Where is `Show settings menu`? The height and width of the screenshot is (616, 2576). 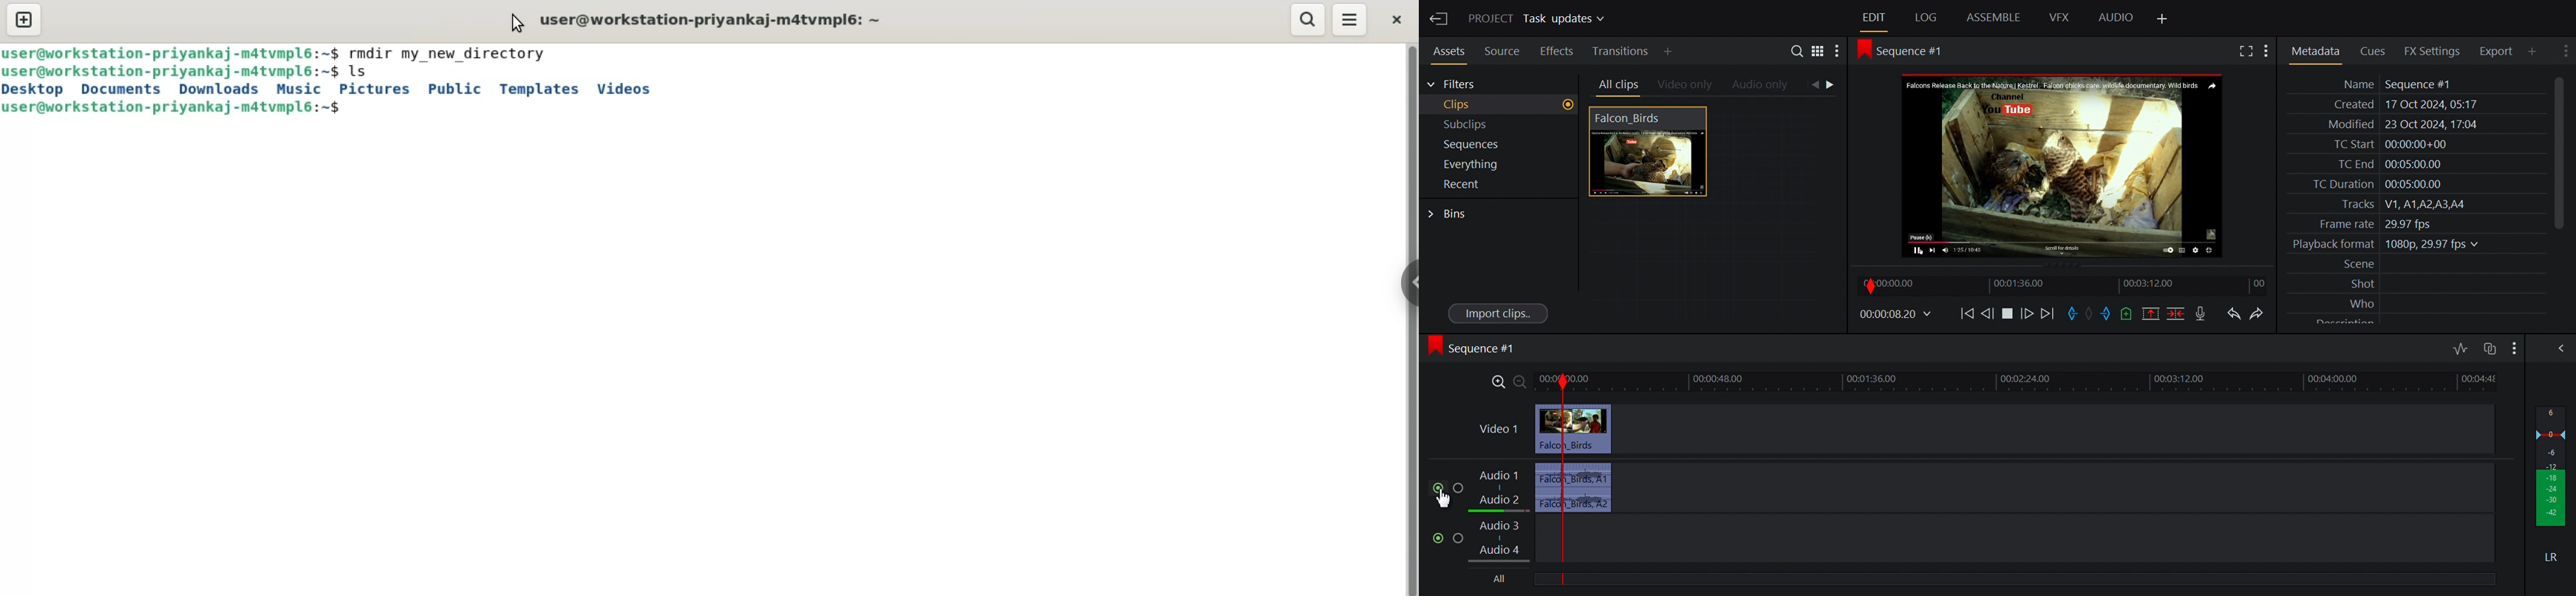 Show settings menu is located at coordinates (2269, 51).